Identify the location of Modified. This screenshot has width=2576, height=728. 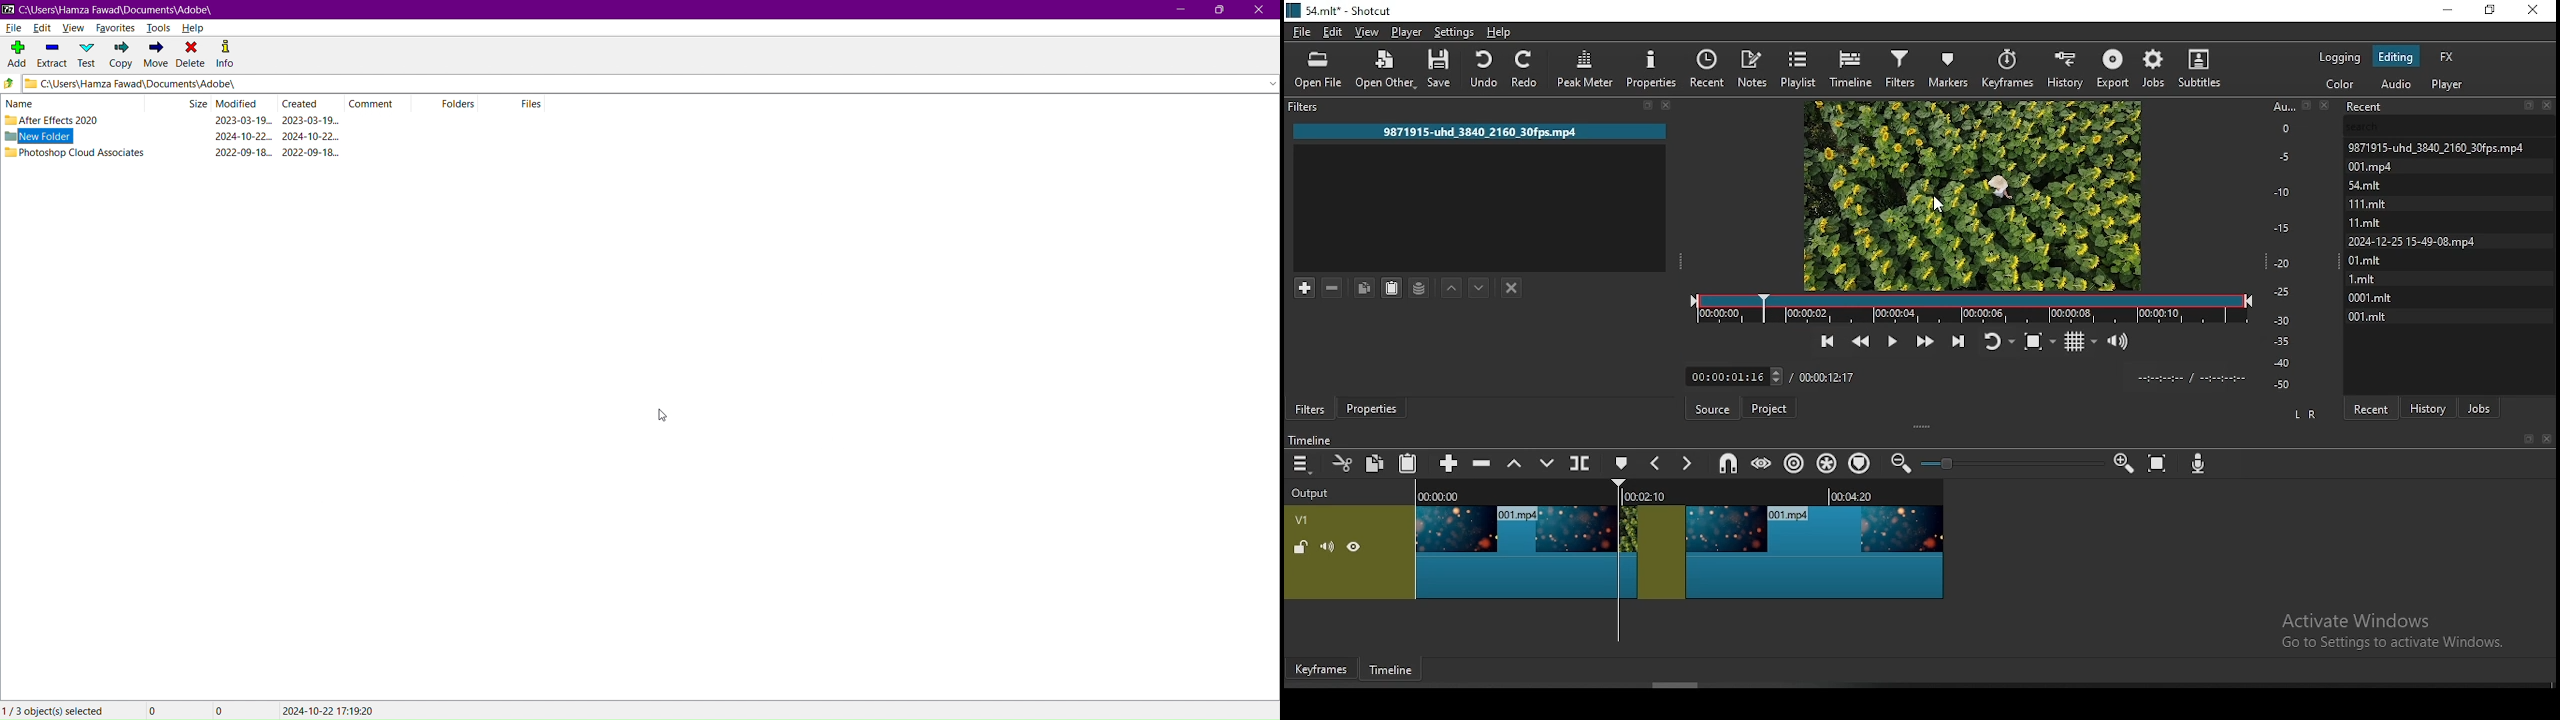
(243, 104).